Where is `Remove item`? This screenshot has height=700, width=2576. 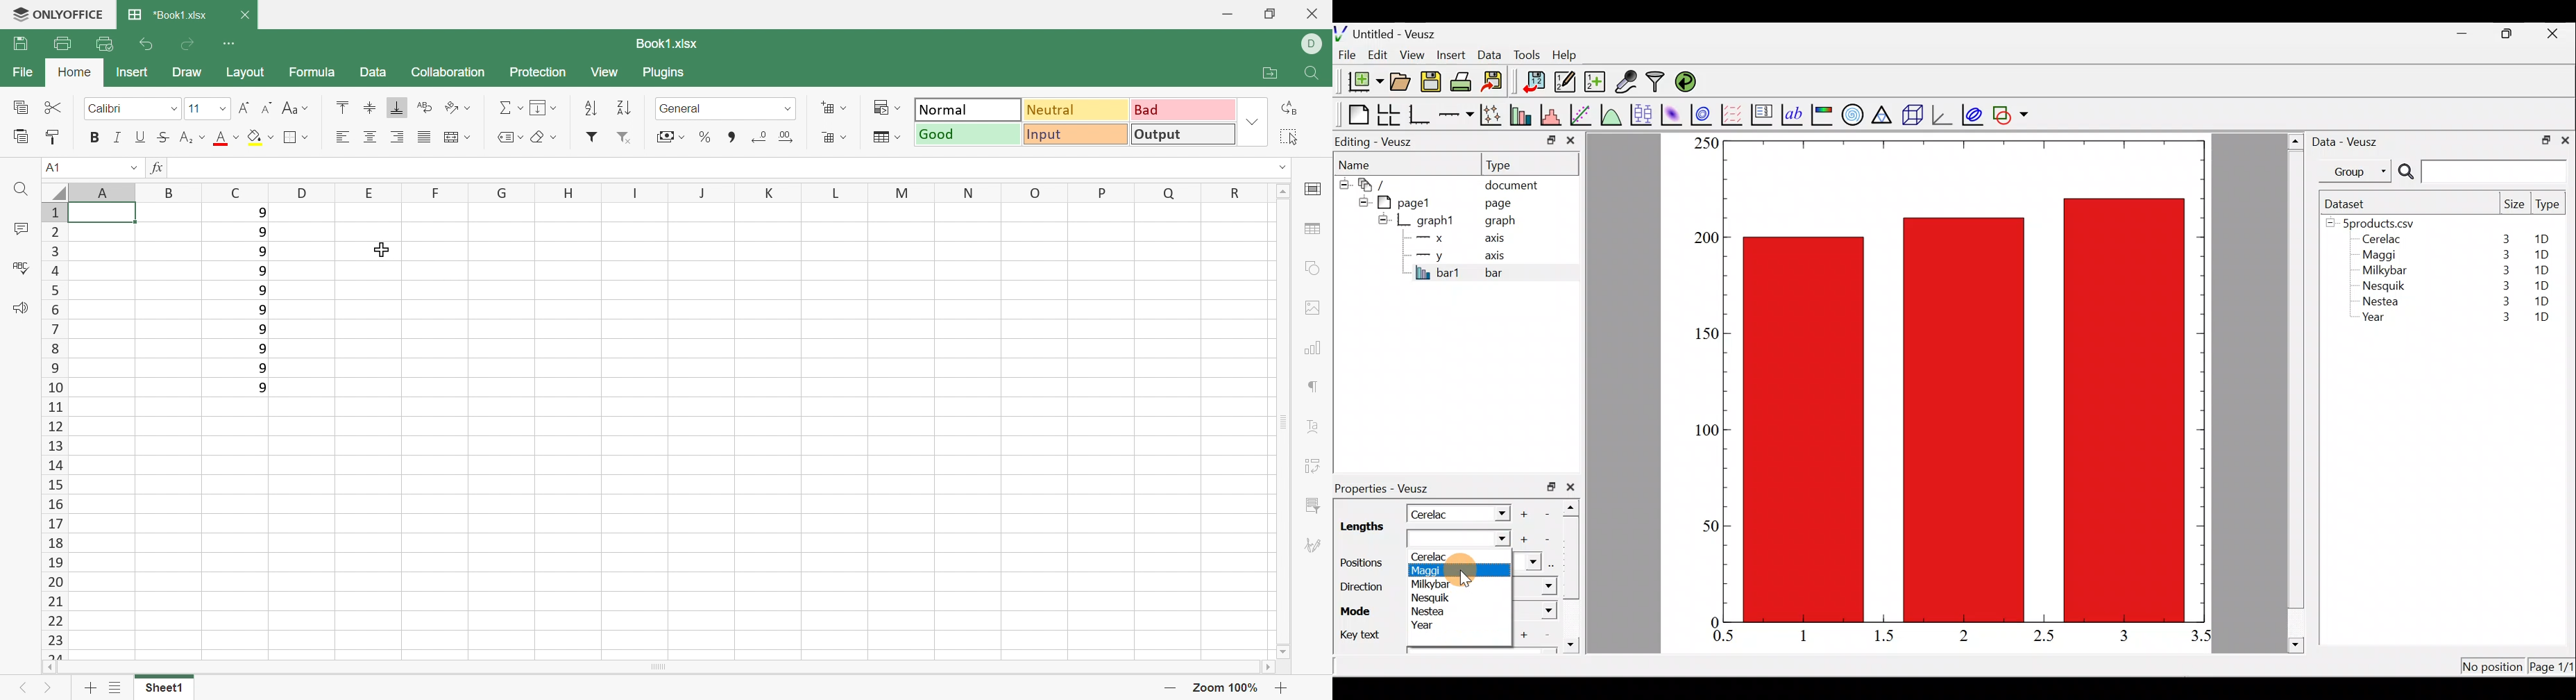 Remove item is located at coordinates (1546, 635).